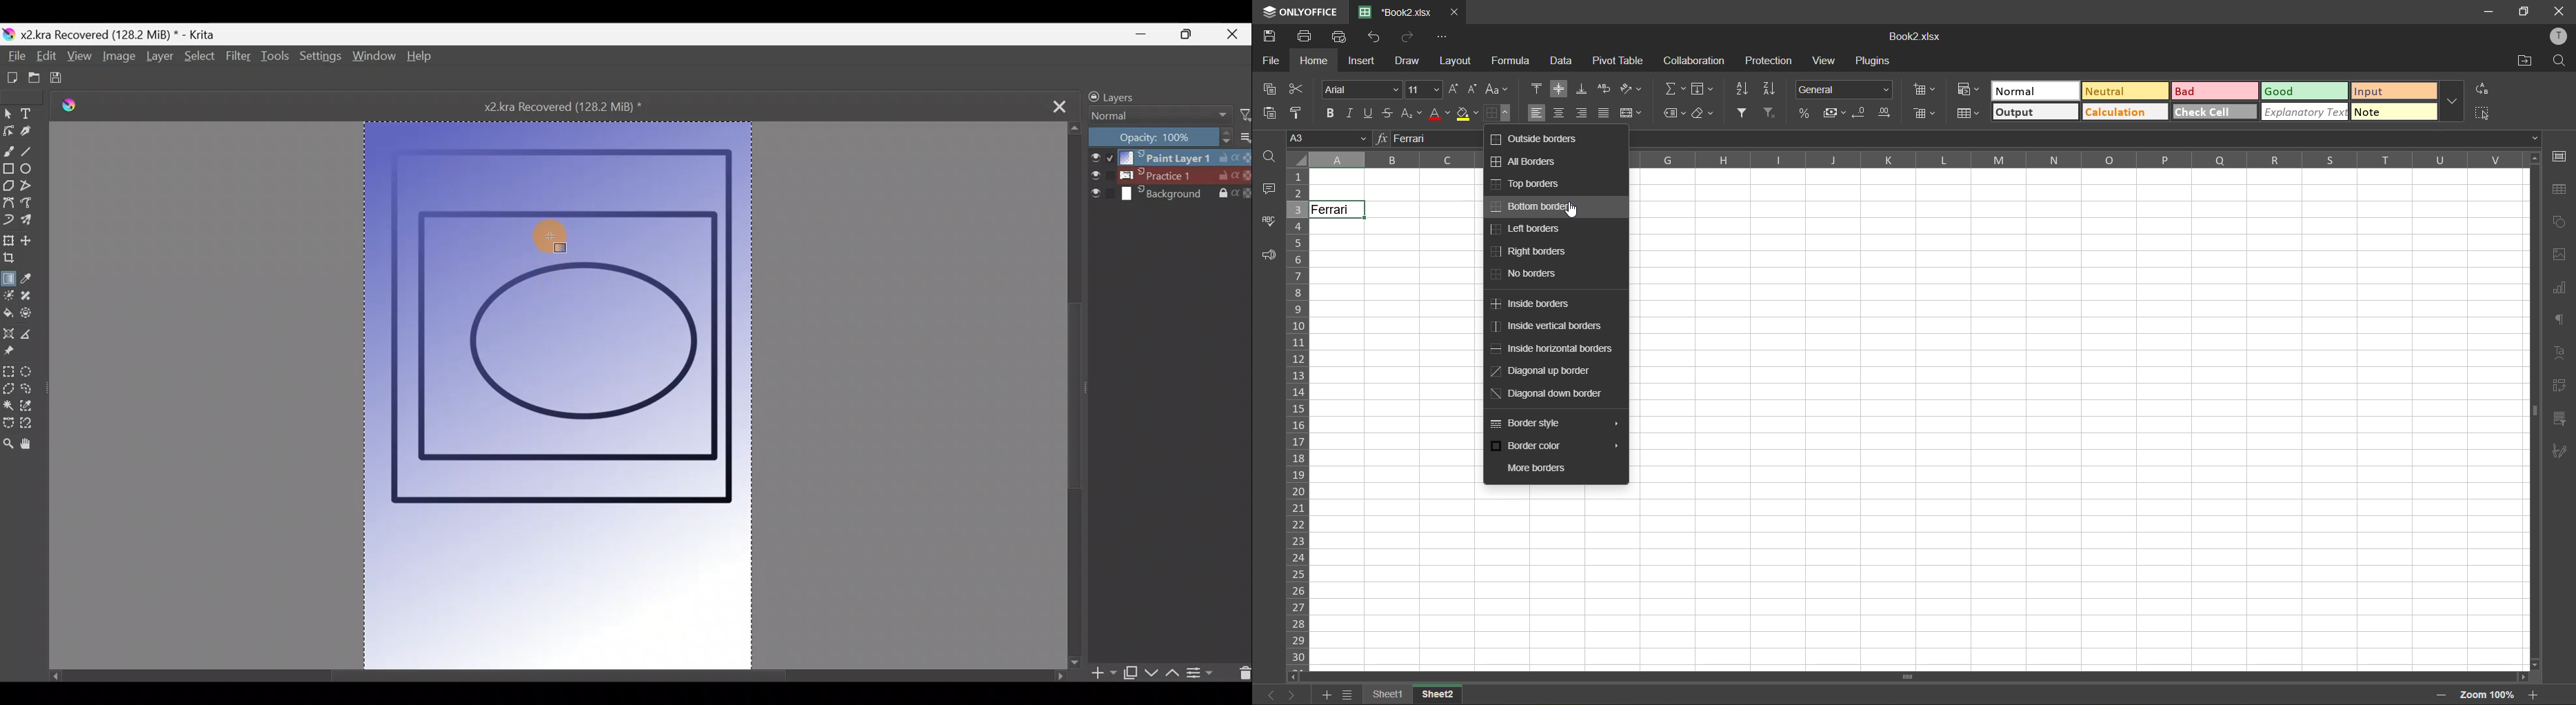 Image resolution: width=2576 pixels, height=728 pixels. Describe the element at coordinates (1540, 206) in the screenshot. I see `bottom borders` at that location.